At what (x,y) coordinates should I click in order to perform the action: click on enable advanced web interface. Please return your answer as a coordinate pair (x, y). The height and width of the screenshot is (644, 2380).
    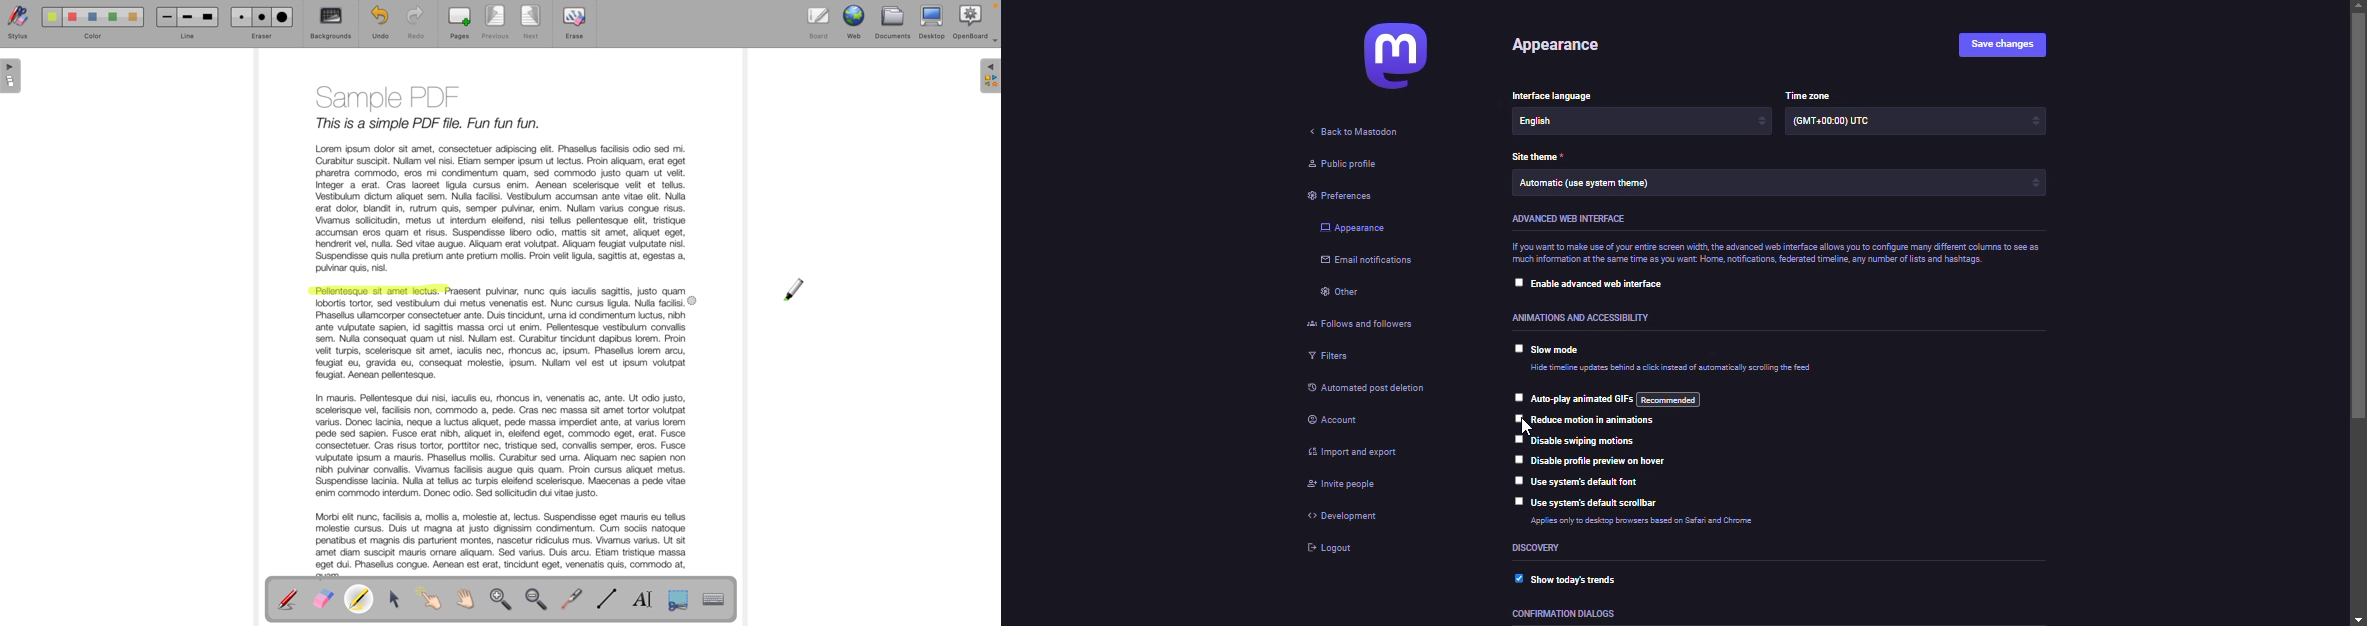
    Looking at the image, I should click on (1597, 282).